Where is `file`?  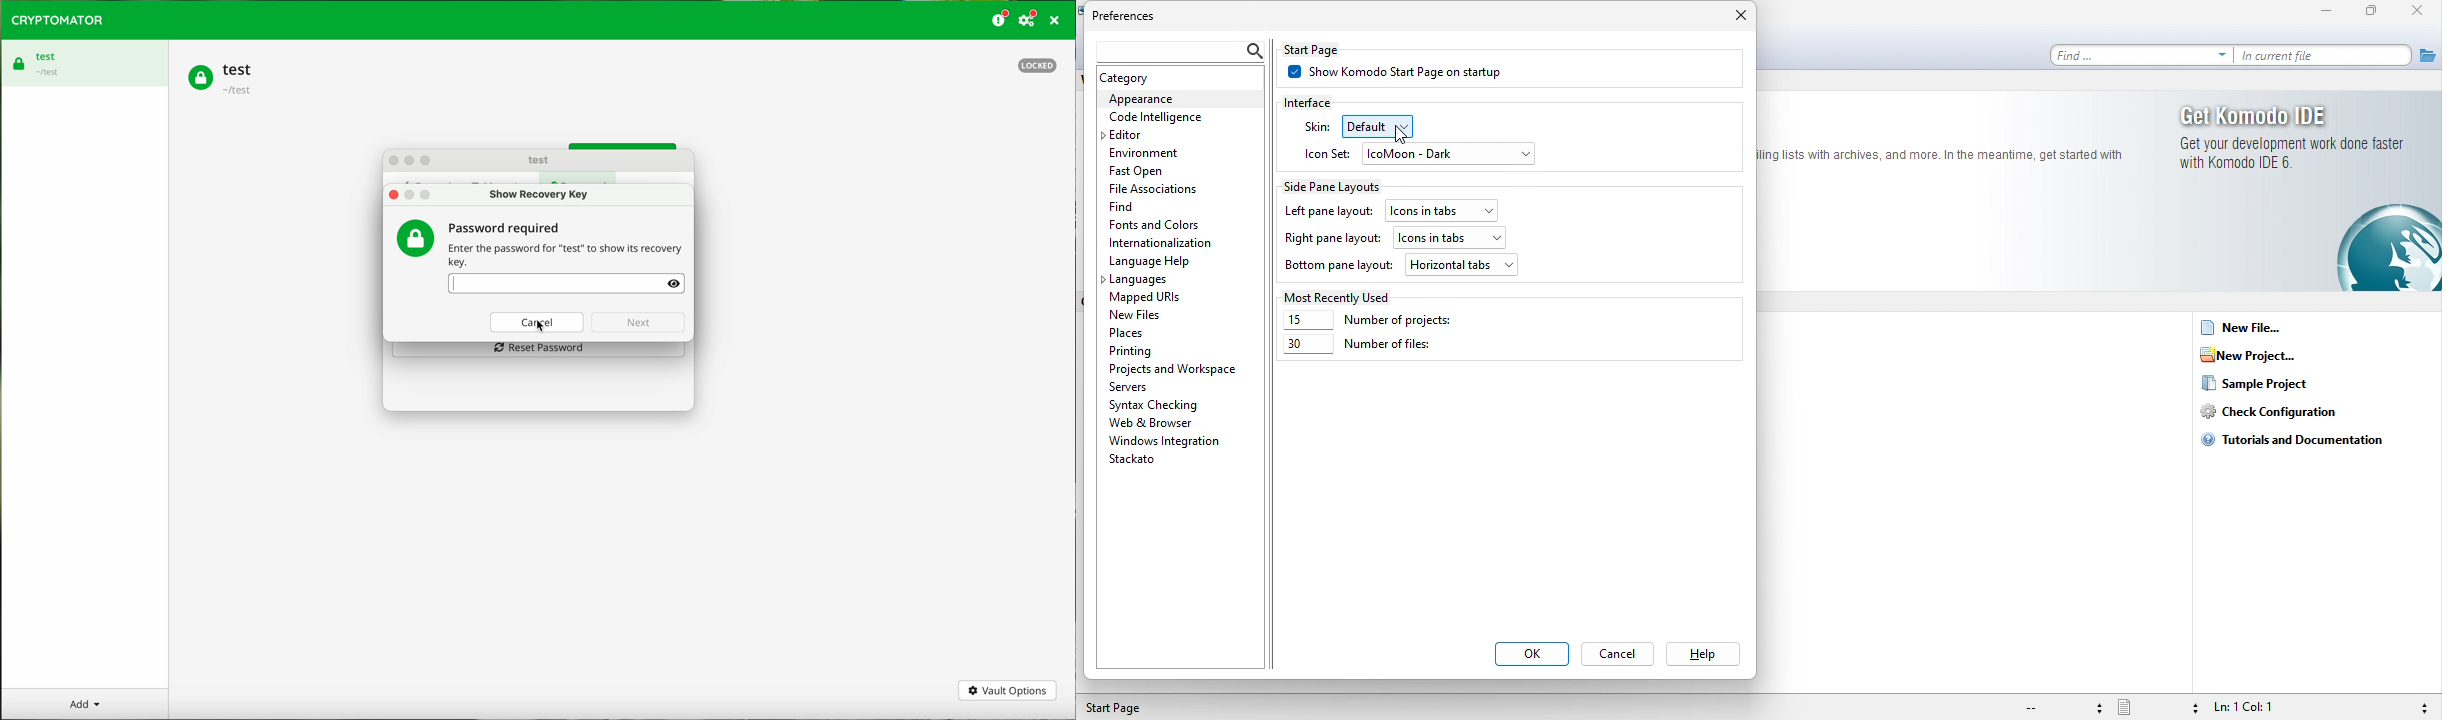
file is located at coordinates (2427, 54).